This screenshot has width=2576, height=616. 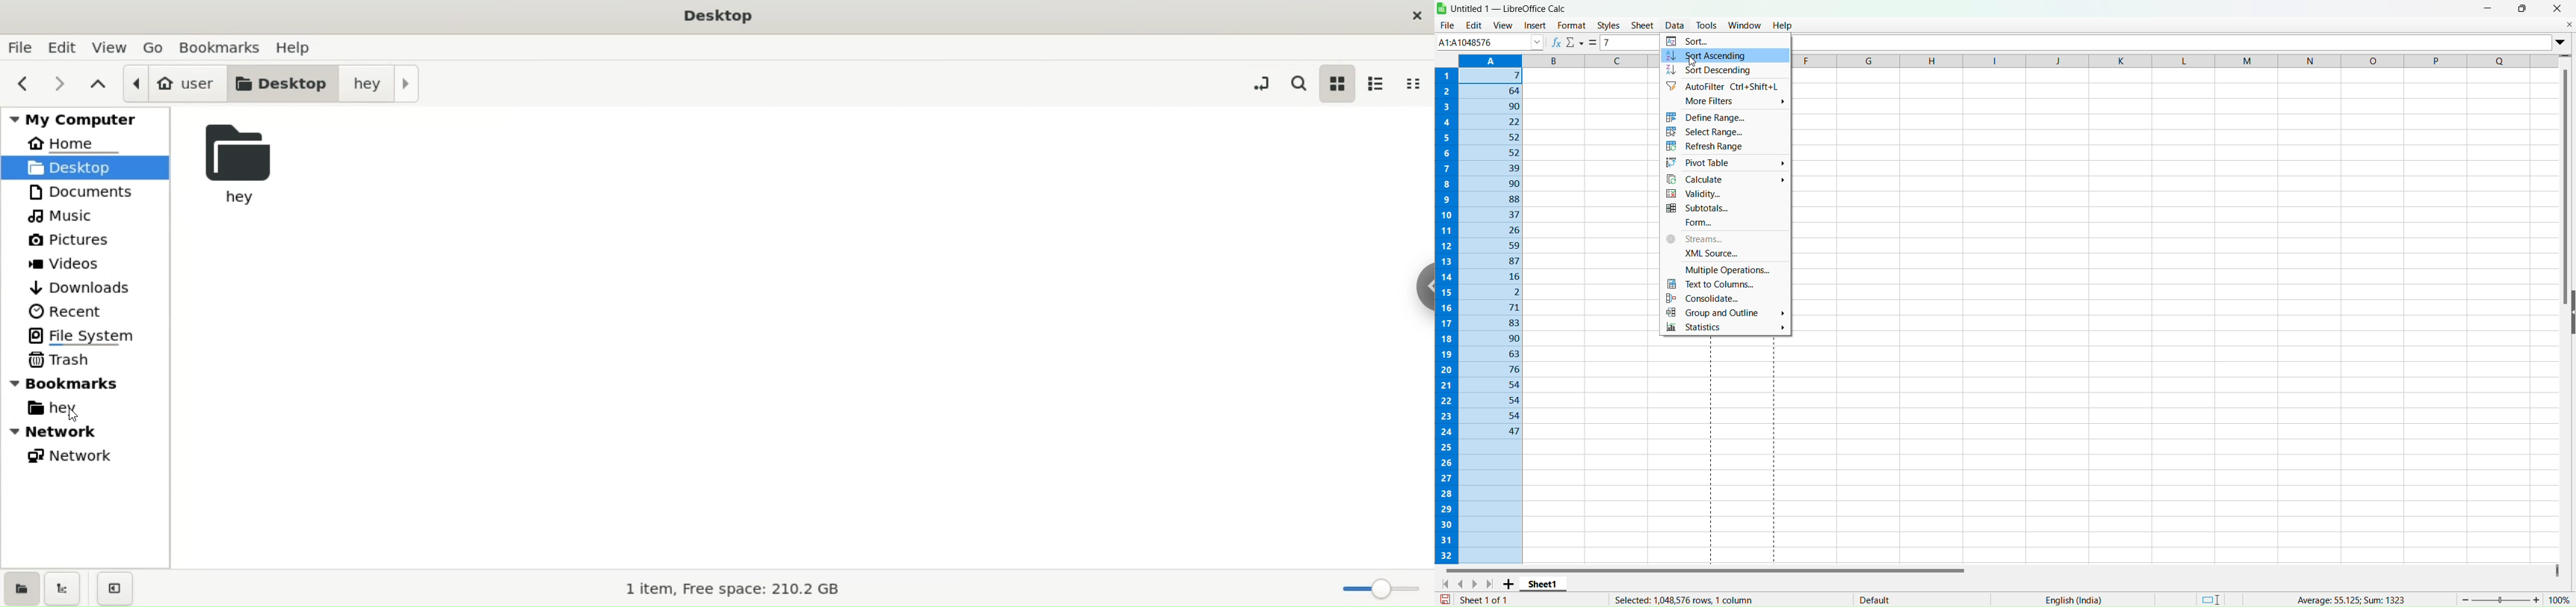 I want to click on Pivot Table, so click(x=1723, y=163).